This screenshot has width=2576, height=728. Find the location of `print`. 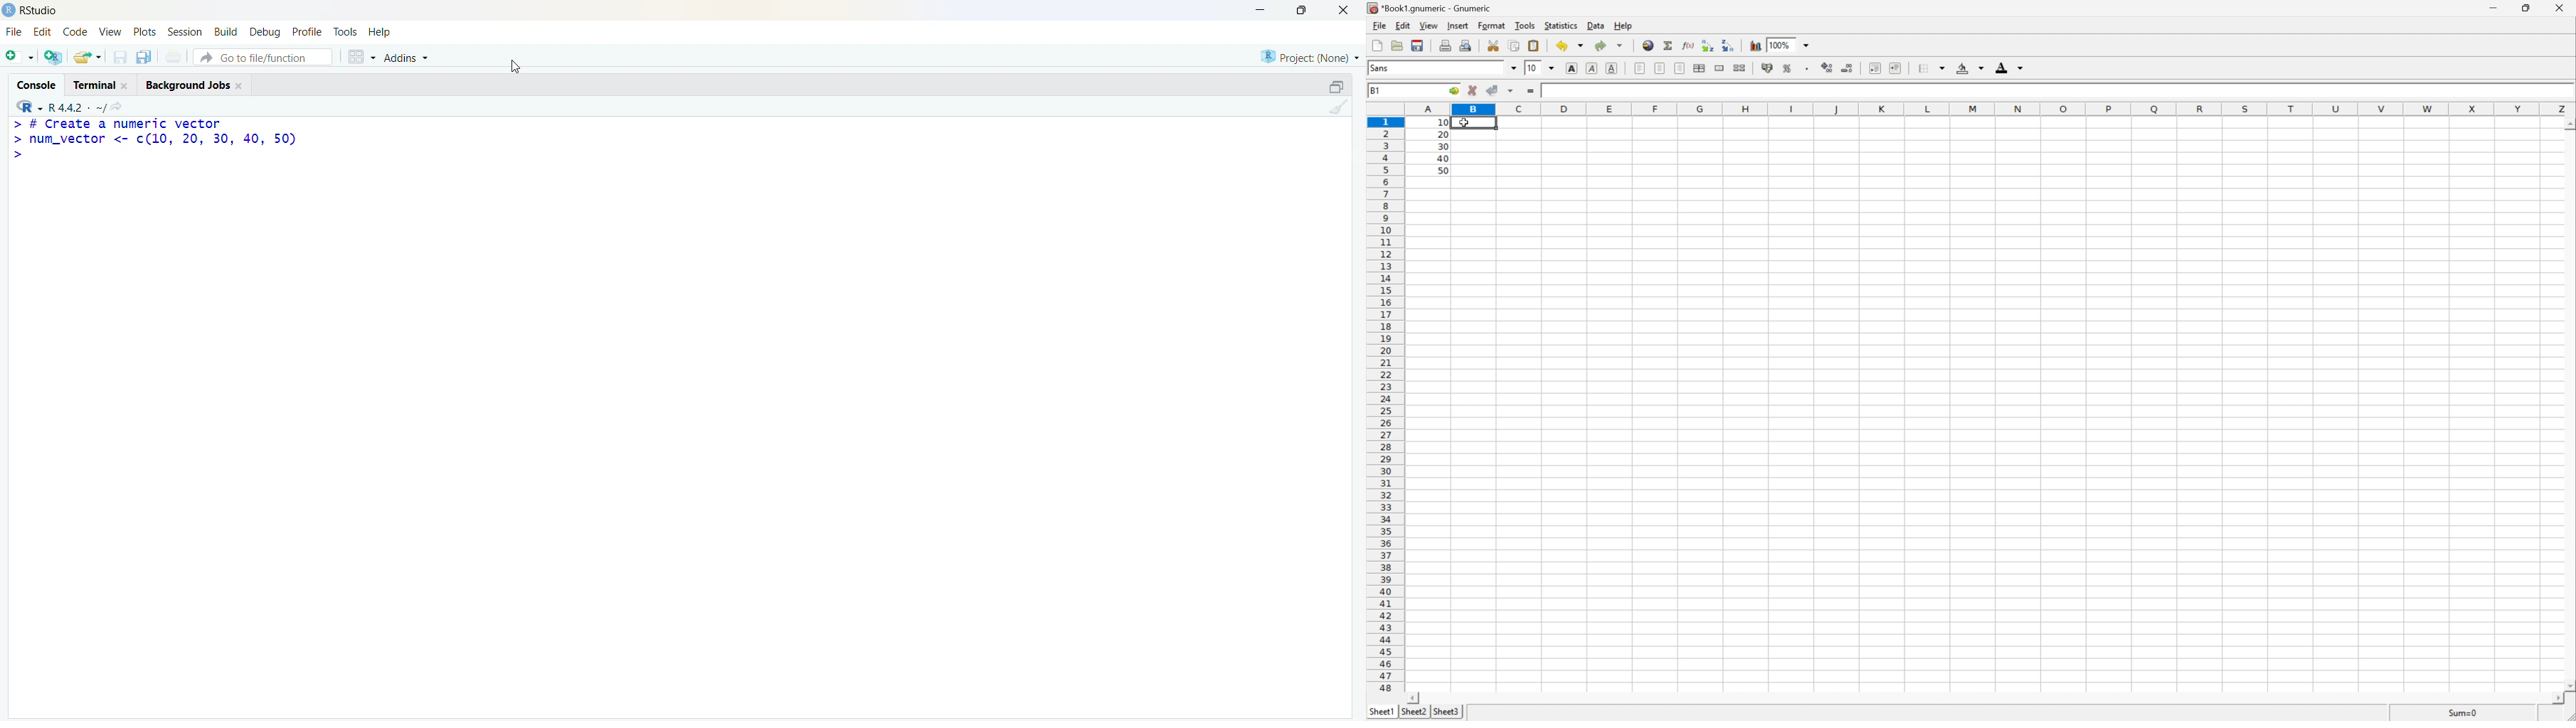

print is located at coordinates (174, 55).